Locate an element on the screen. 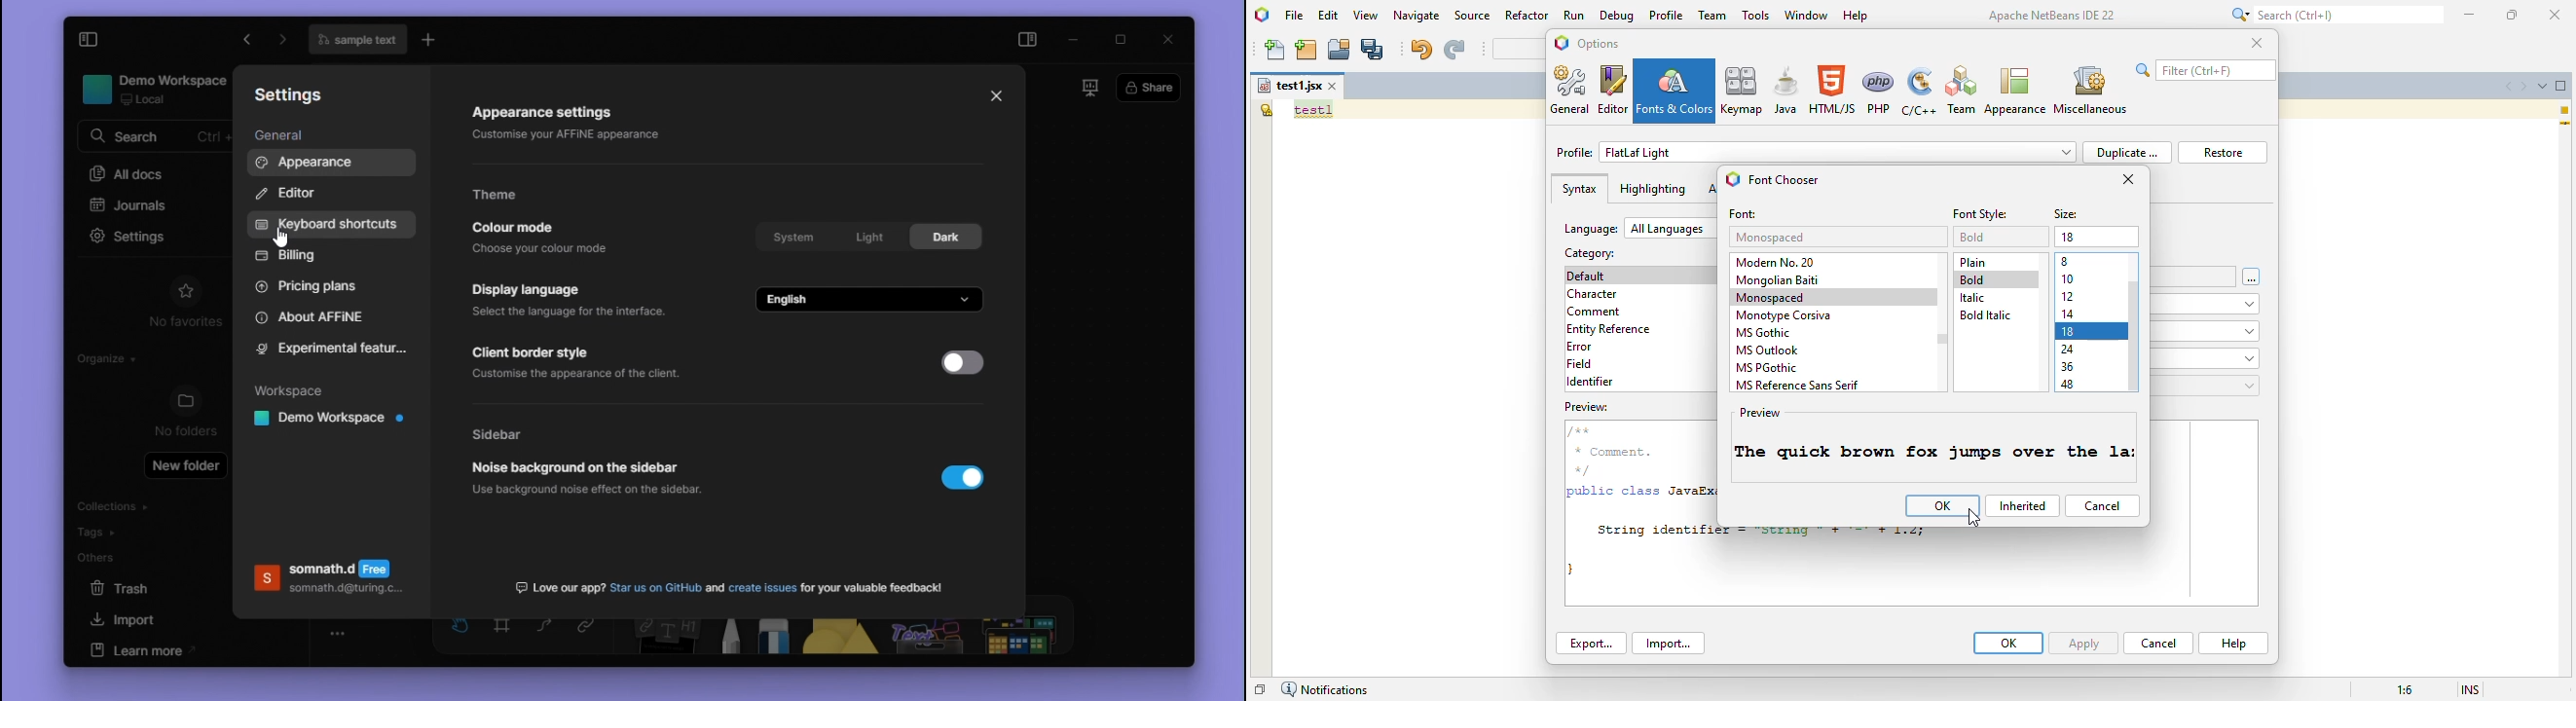 This screenshot has height=728, width=2576. * Comment. is located at coordinates (1612, 452).